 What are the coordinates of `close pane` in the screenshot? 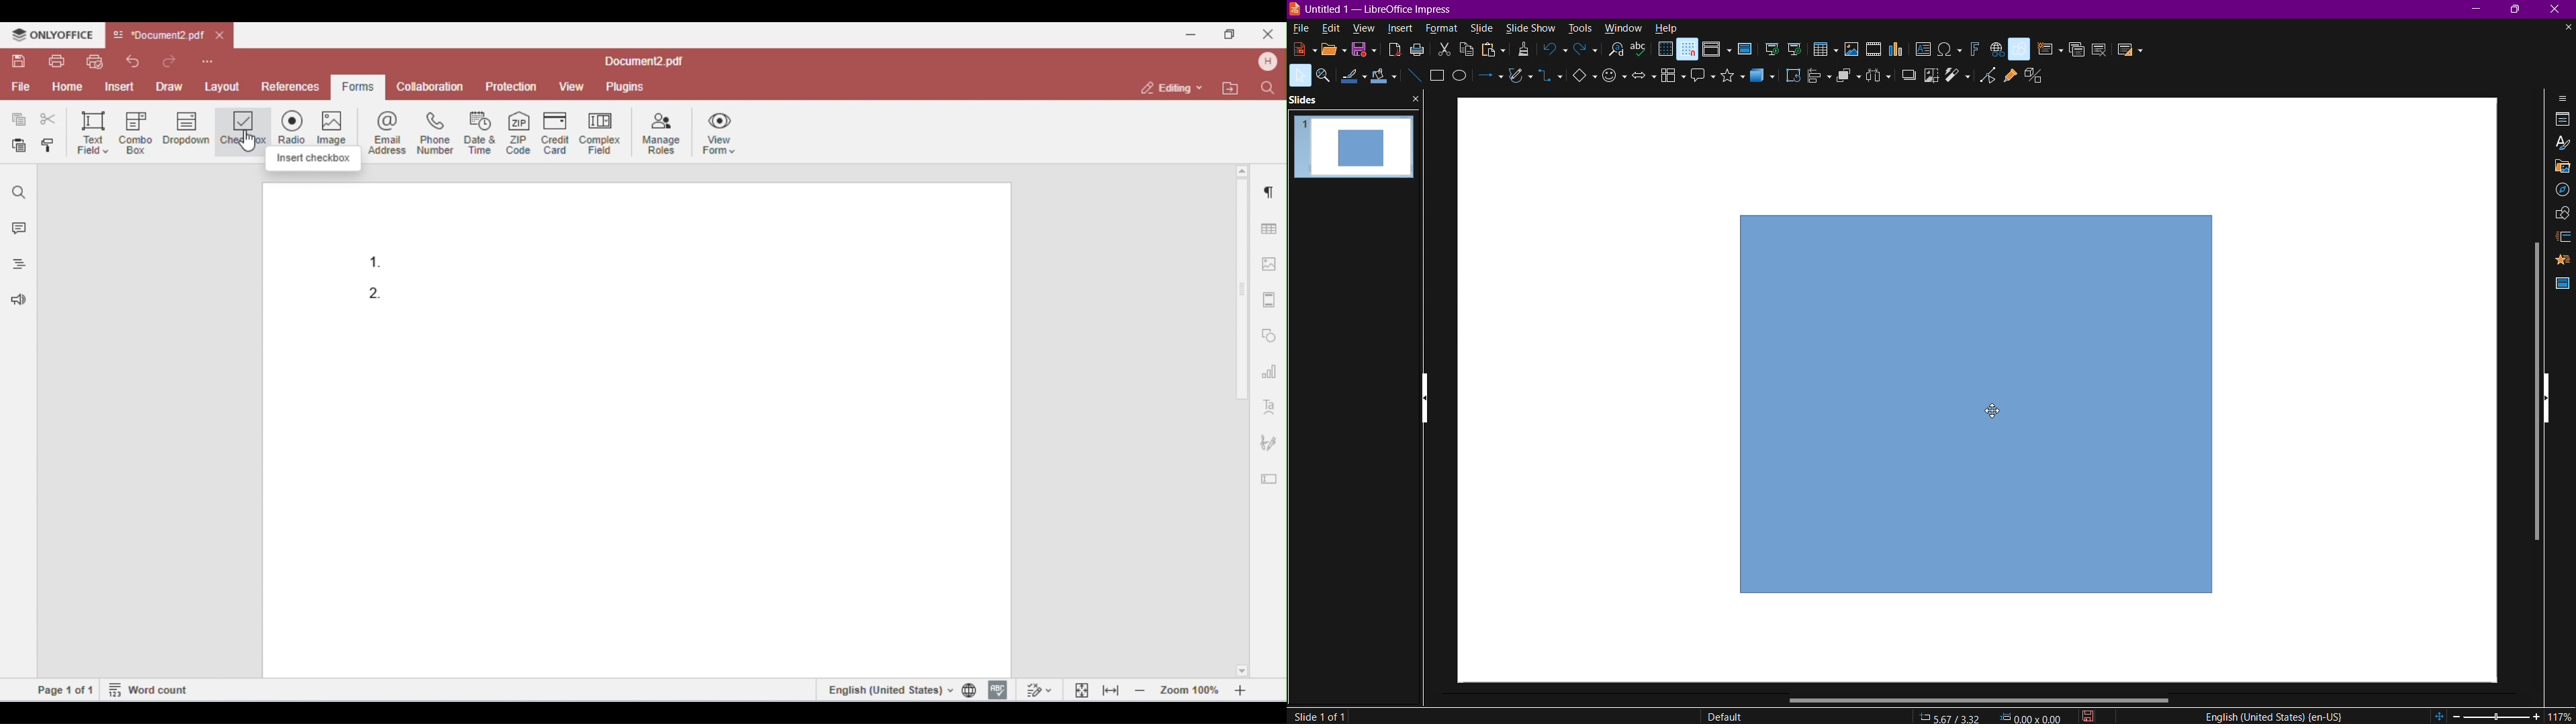 It's located at (1415, 99).